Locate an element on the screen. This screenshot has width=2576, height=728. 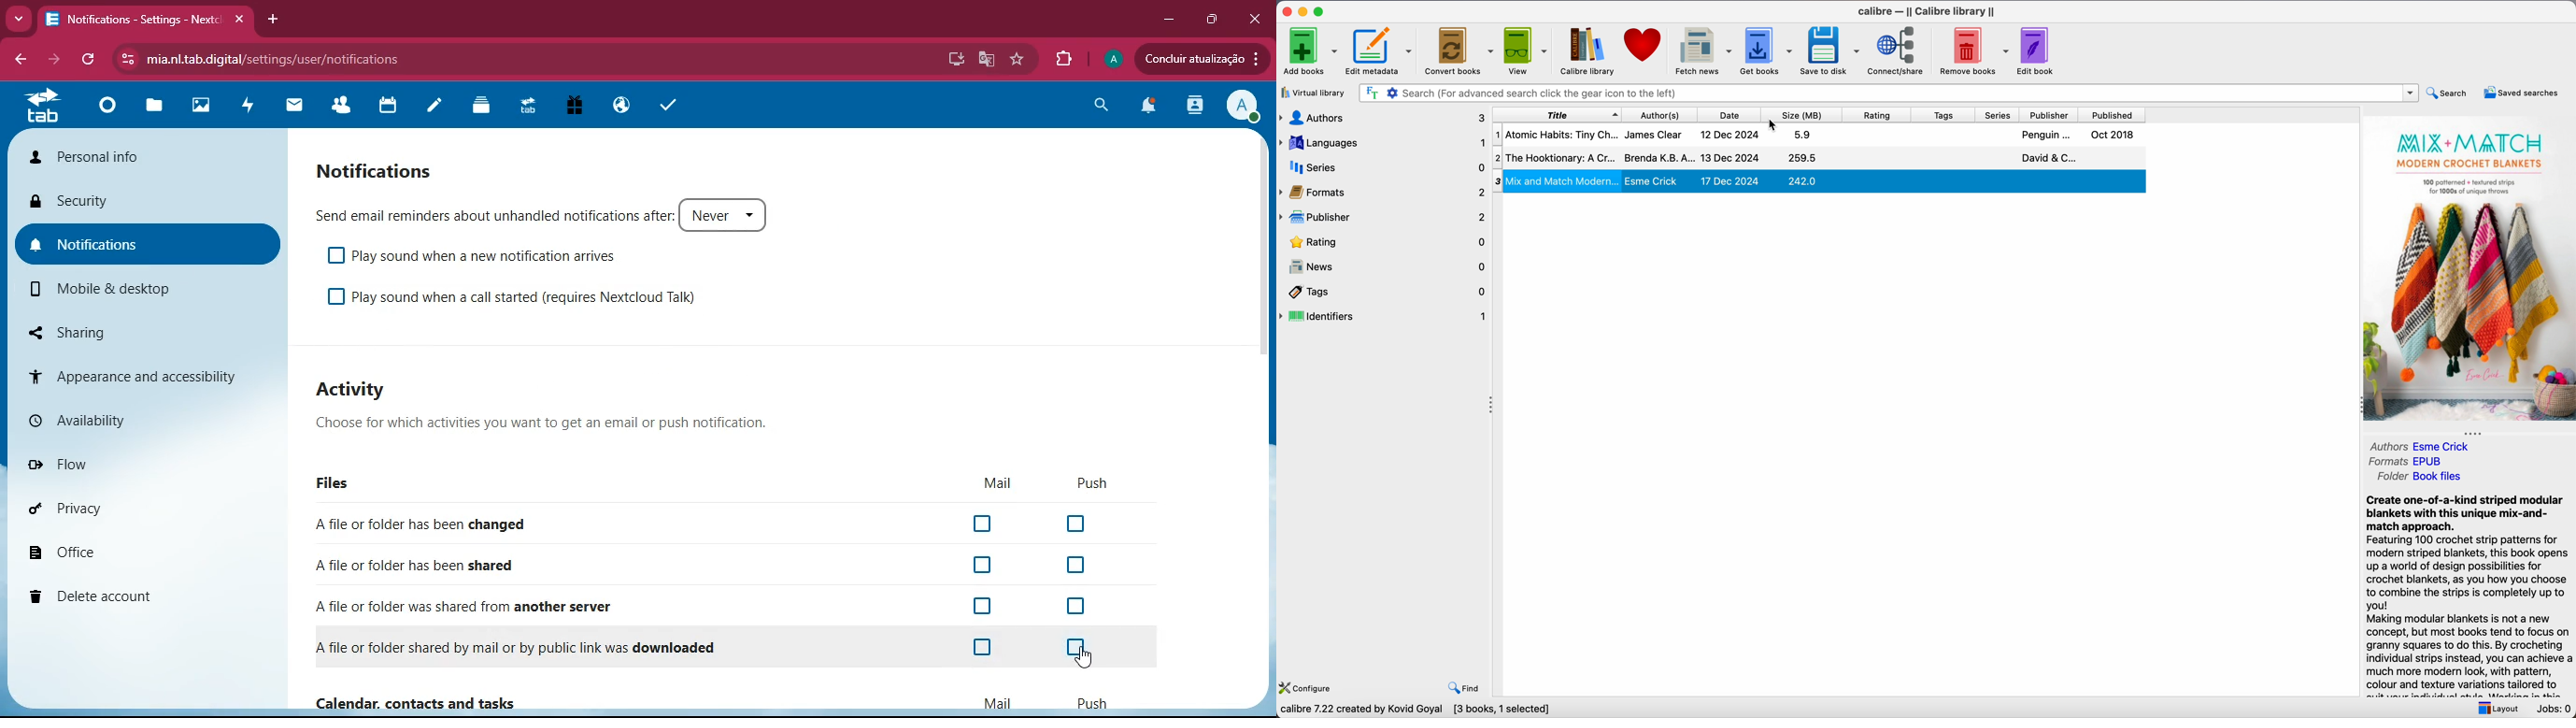
notes is located at coordinates (434, 108).